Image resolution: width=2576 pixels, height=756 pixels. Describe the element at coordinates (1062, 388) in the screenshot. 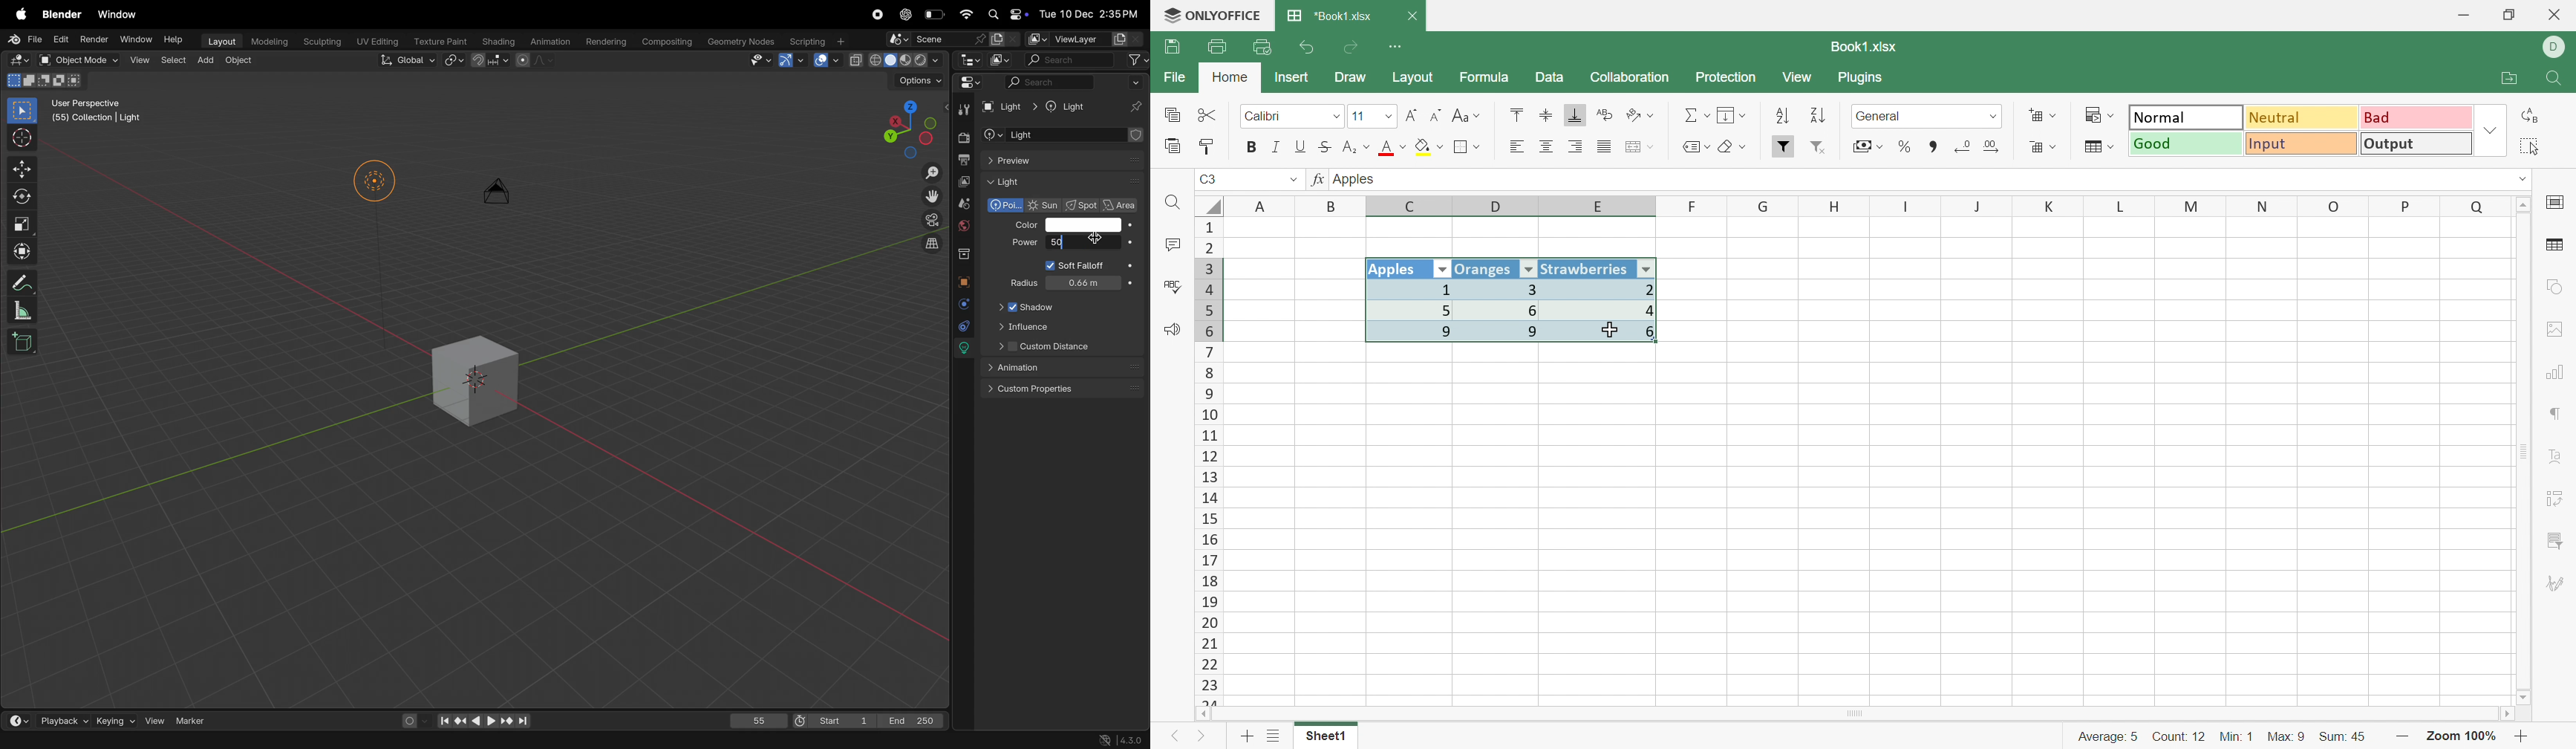

I see `custom properties` at that location.